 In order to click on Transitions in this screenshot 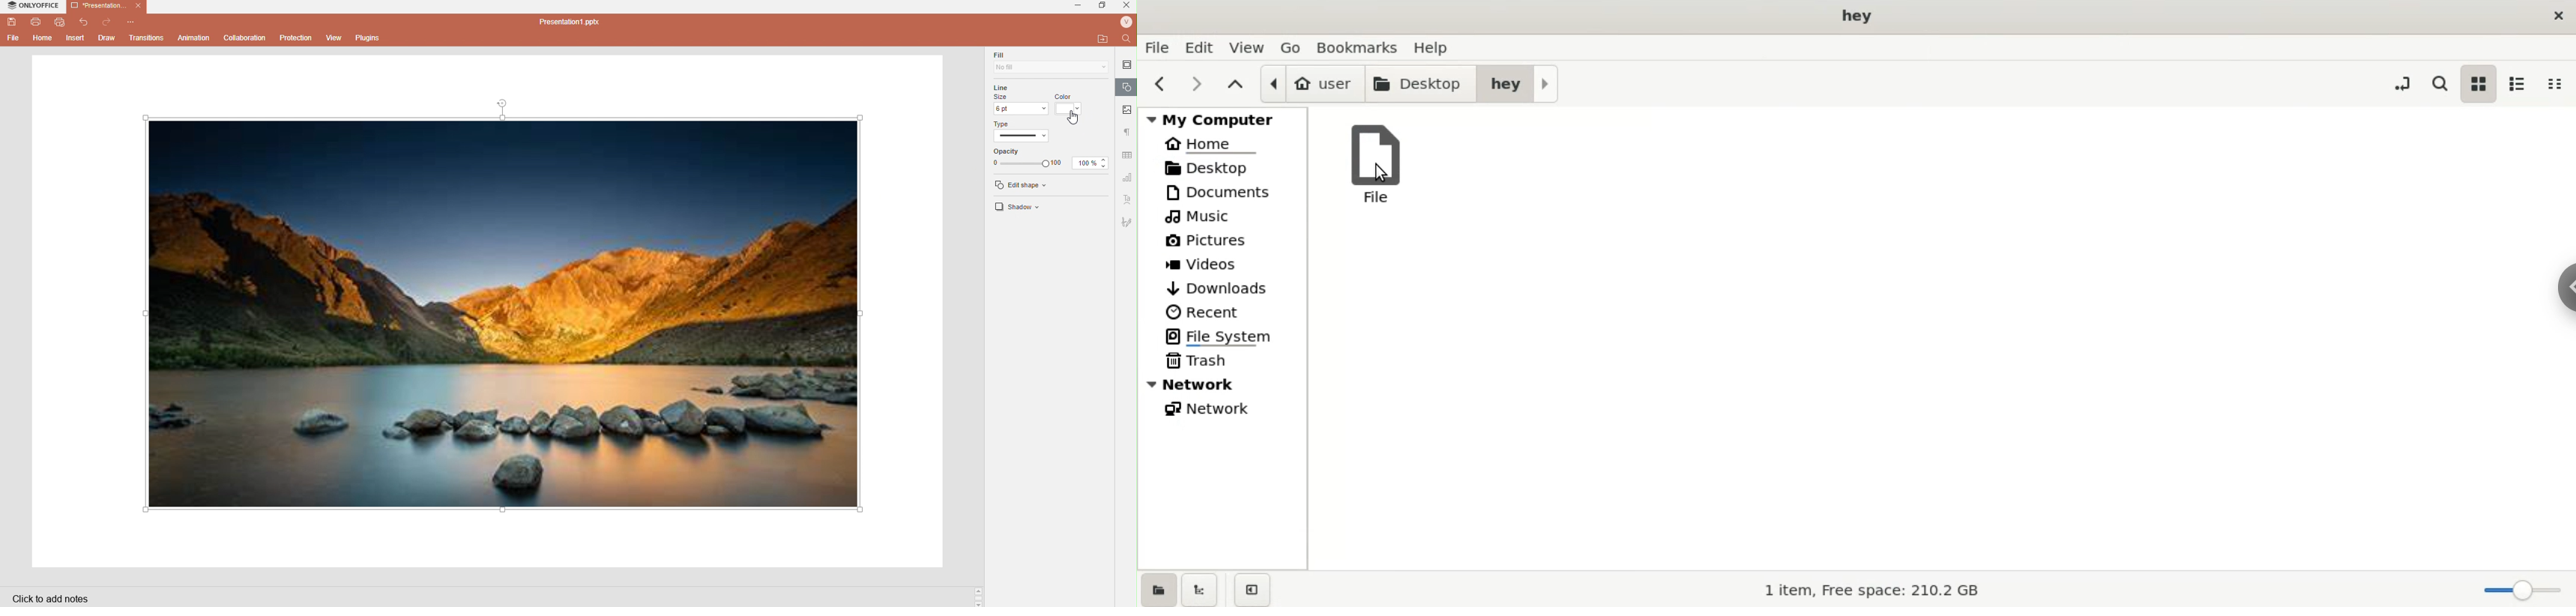, I will do `click(146, 37)`.